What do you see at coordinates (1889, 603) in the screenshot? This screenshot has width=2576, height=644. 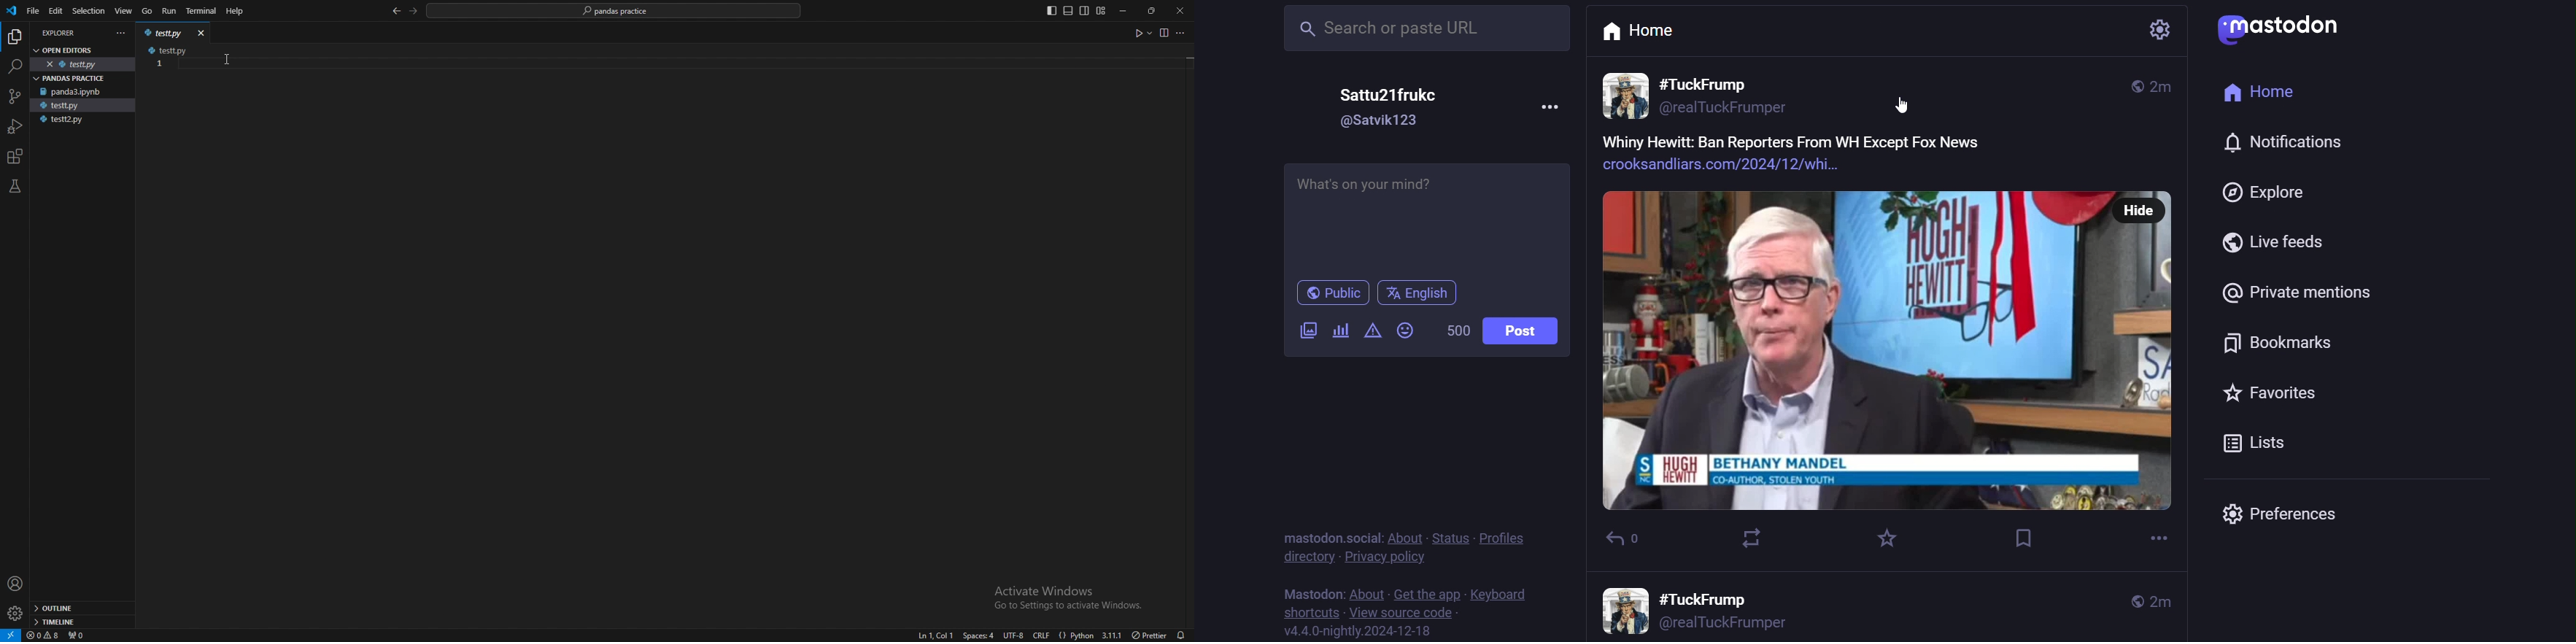 I see `other posts` at bounding box center [1889, 603].